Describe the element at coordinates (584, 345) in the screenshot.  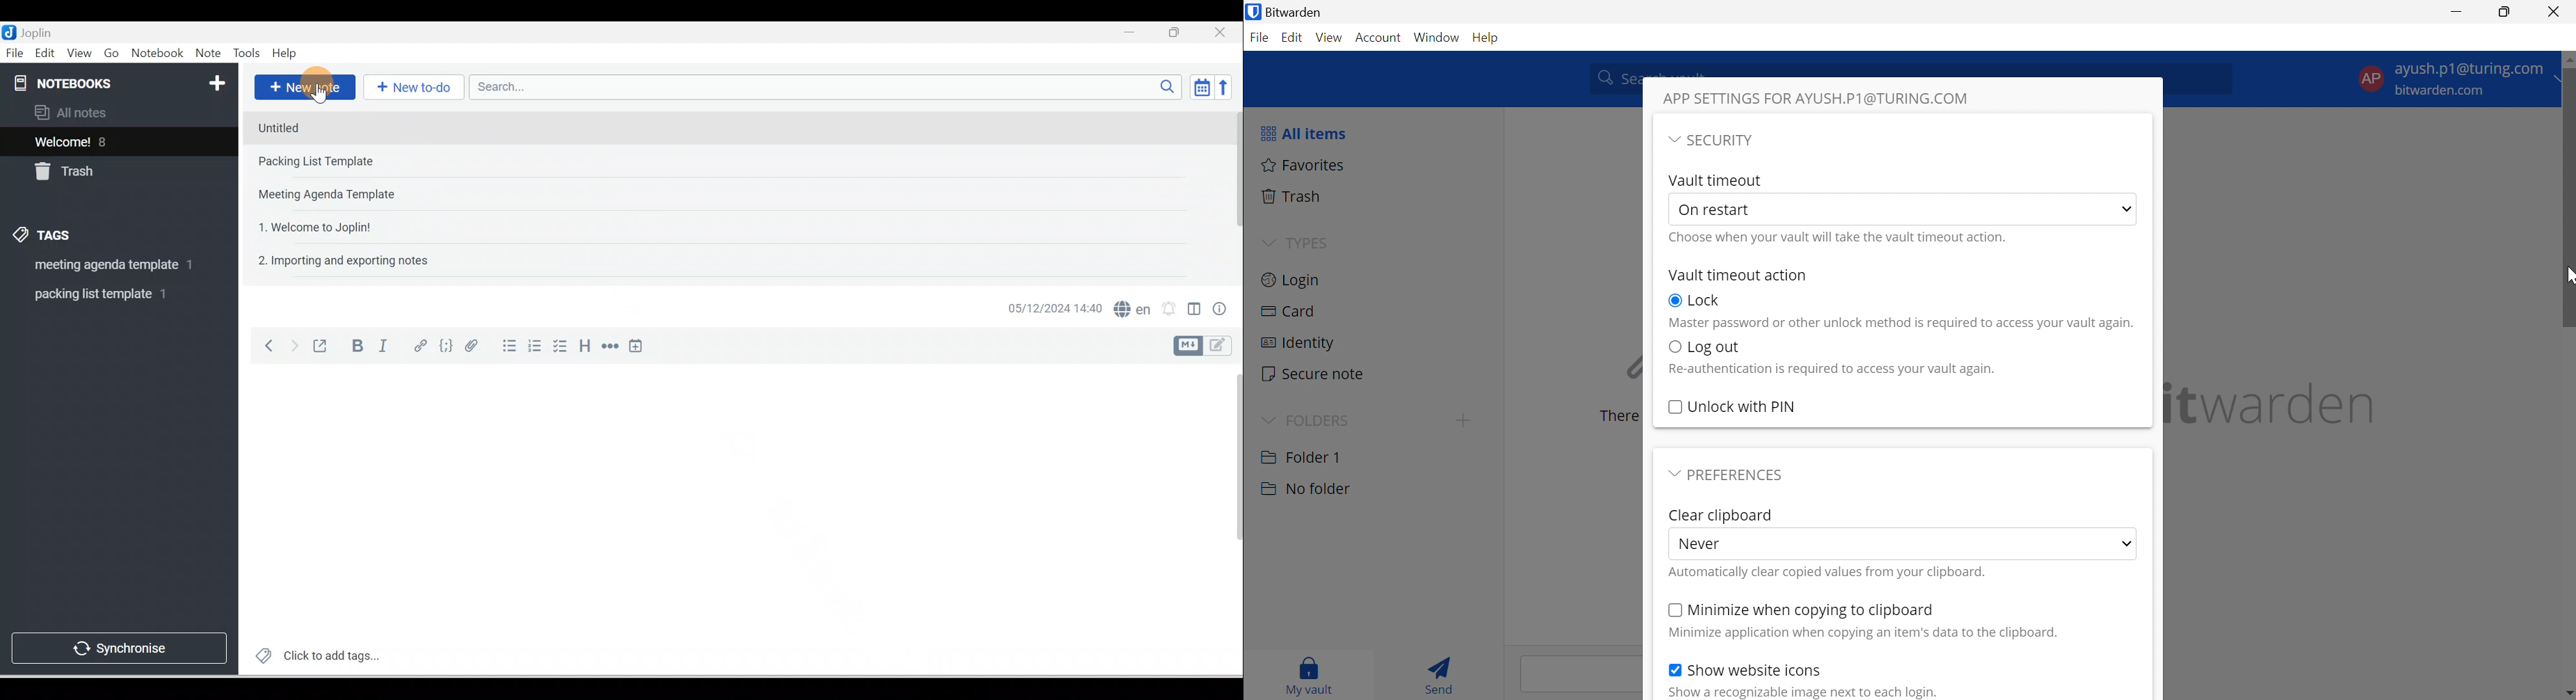
I see `Heading` at that location.